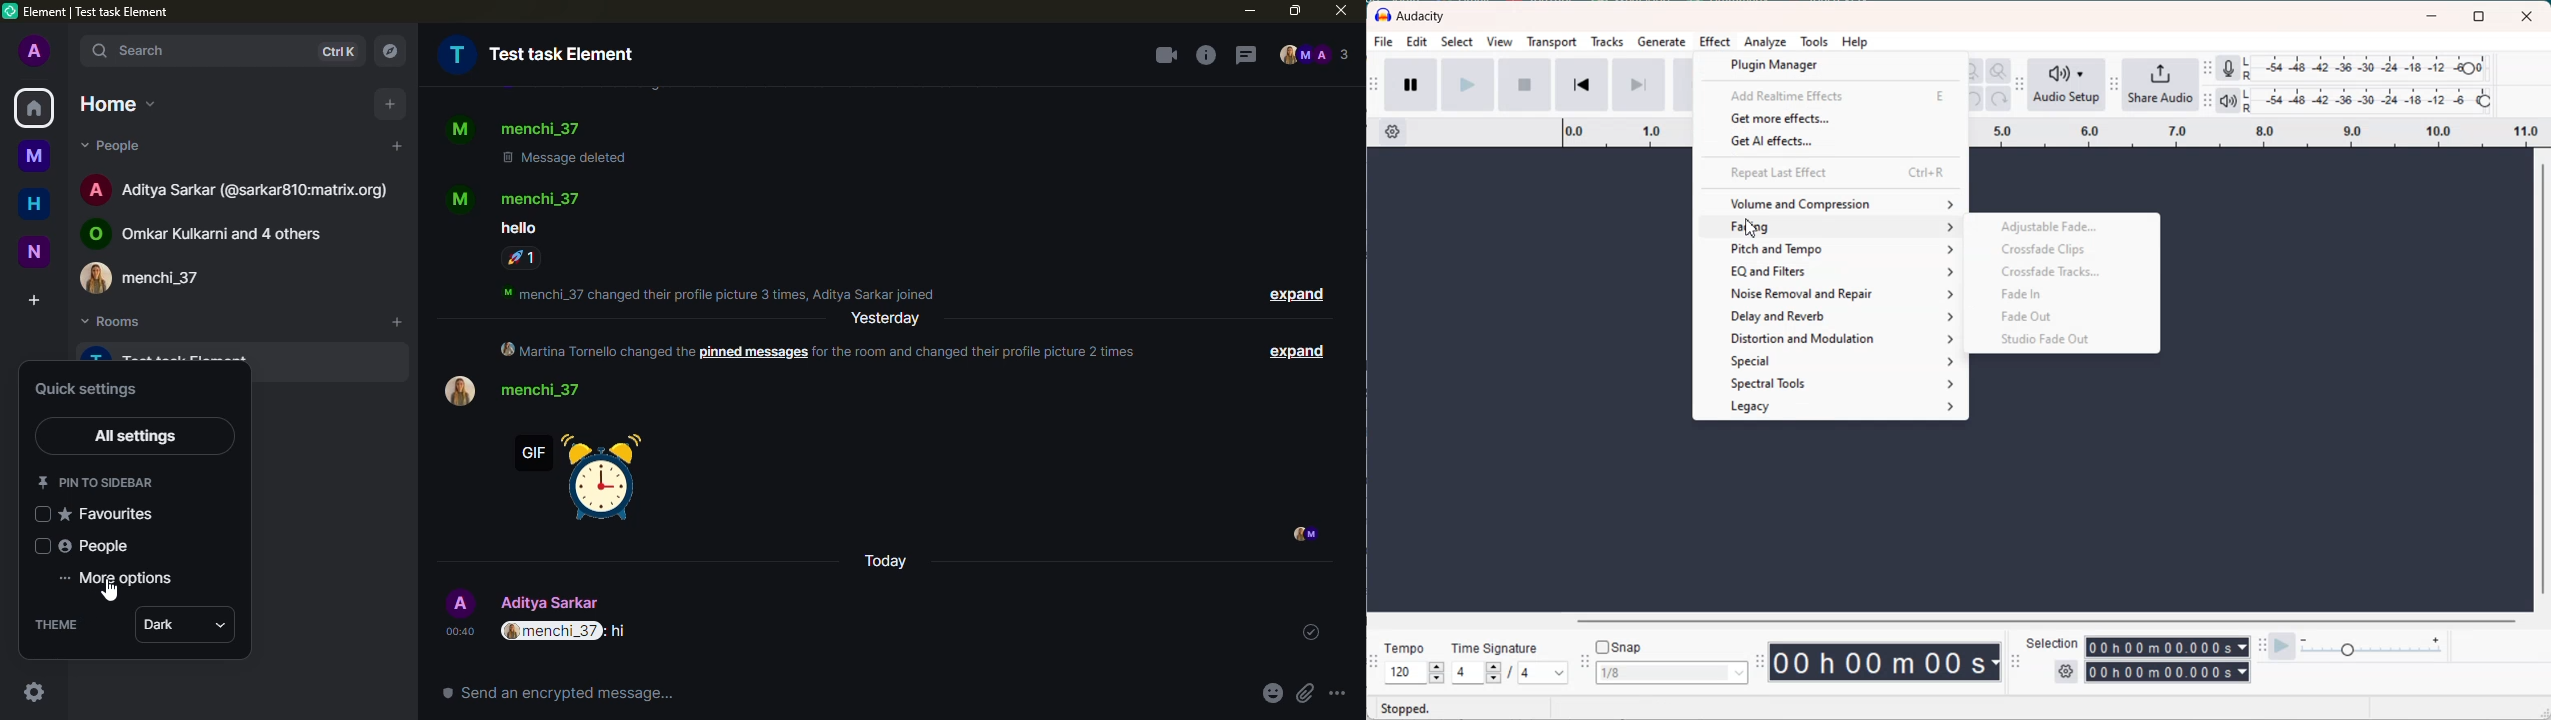 This screenshot has width=2576, height=728. What do you see at coordinates (2262, 646) in the screenshot?
I see `Audacity pay at speed toolbar` at bounding box center [2262, 646].